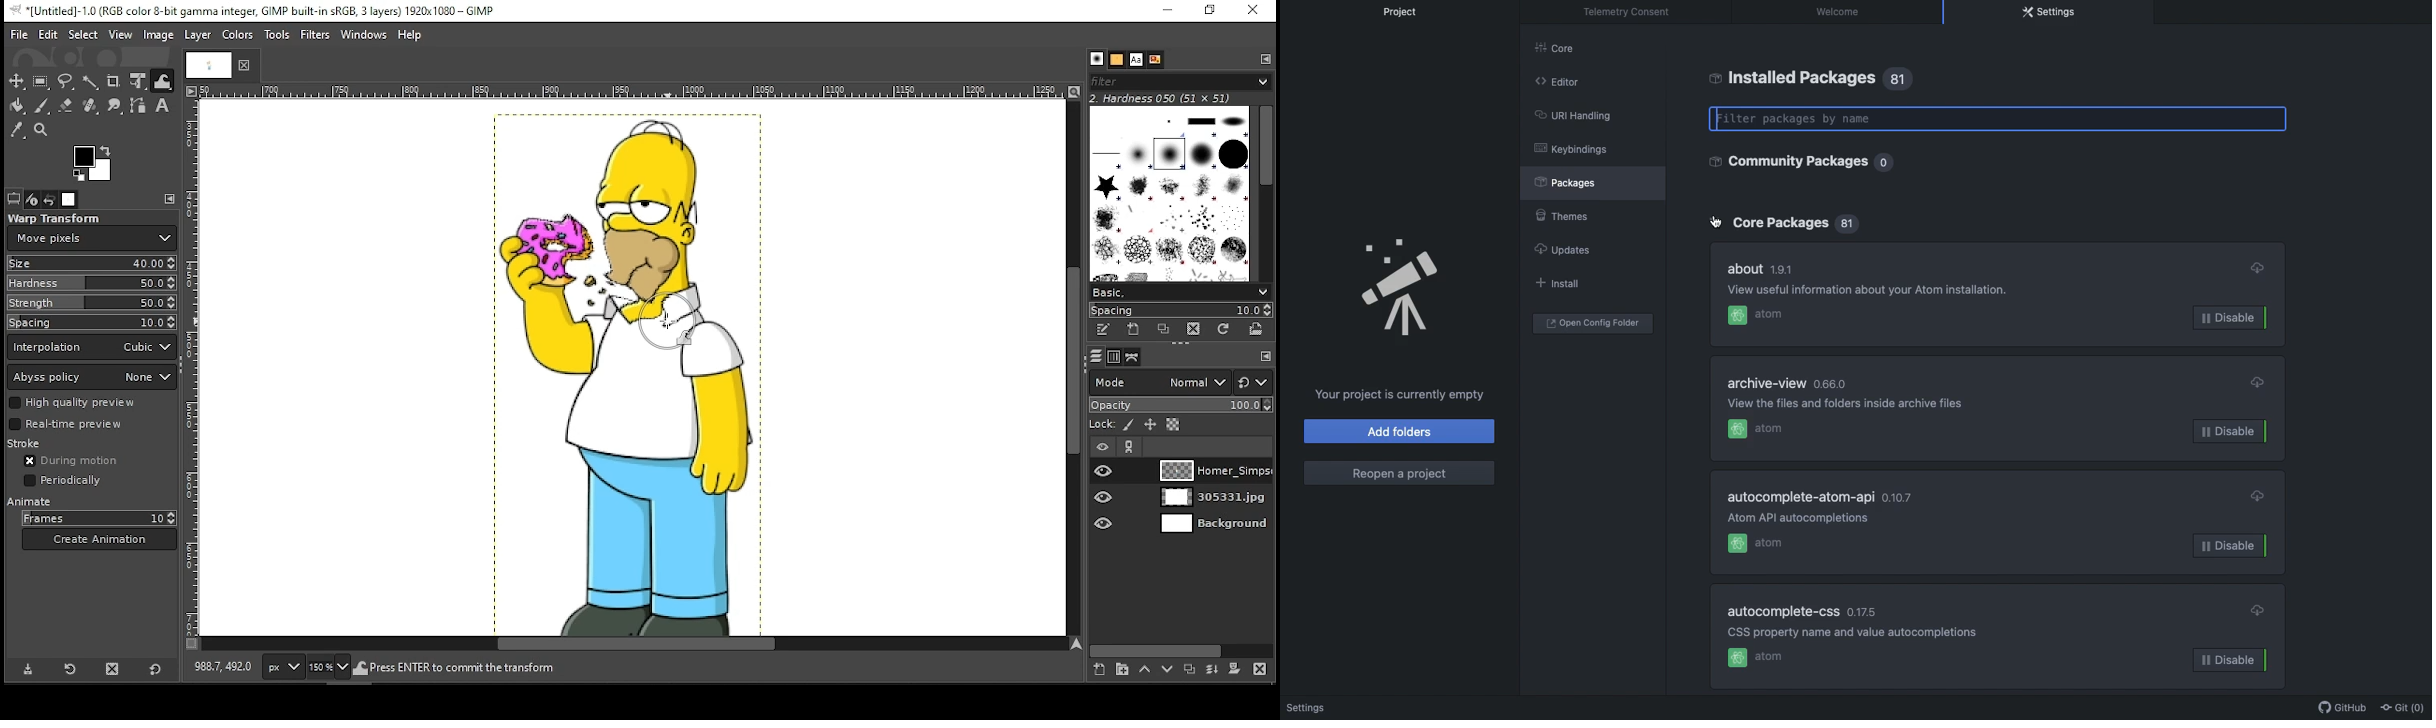 This screenshot has width=2436, height=728. What do you see at coordinates (330, 668) in the screenshot?
I see `zoom level` at bounding box center [330, 668].